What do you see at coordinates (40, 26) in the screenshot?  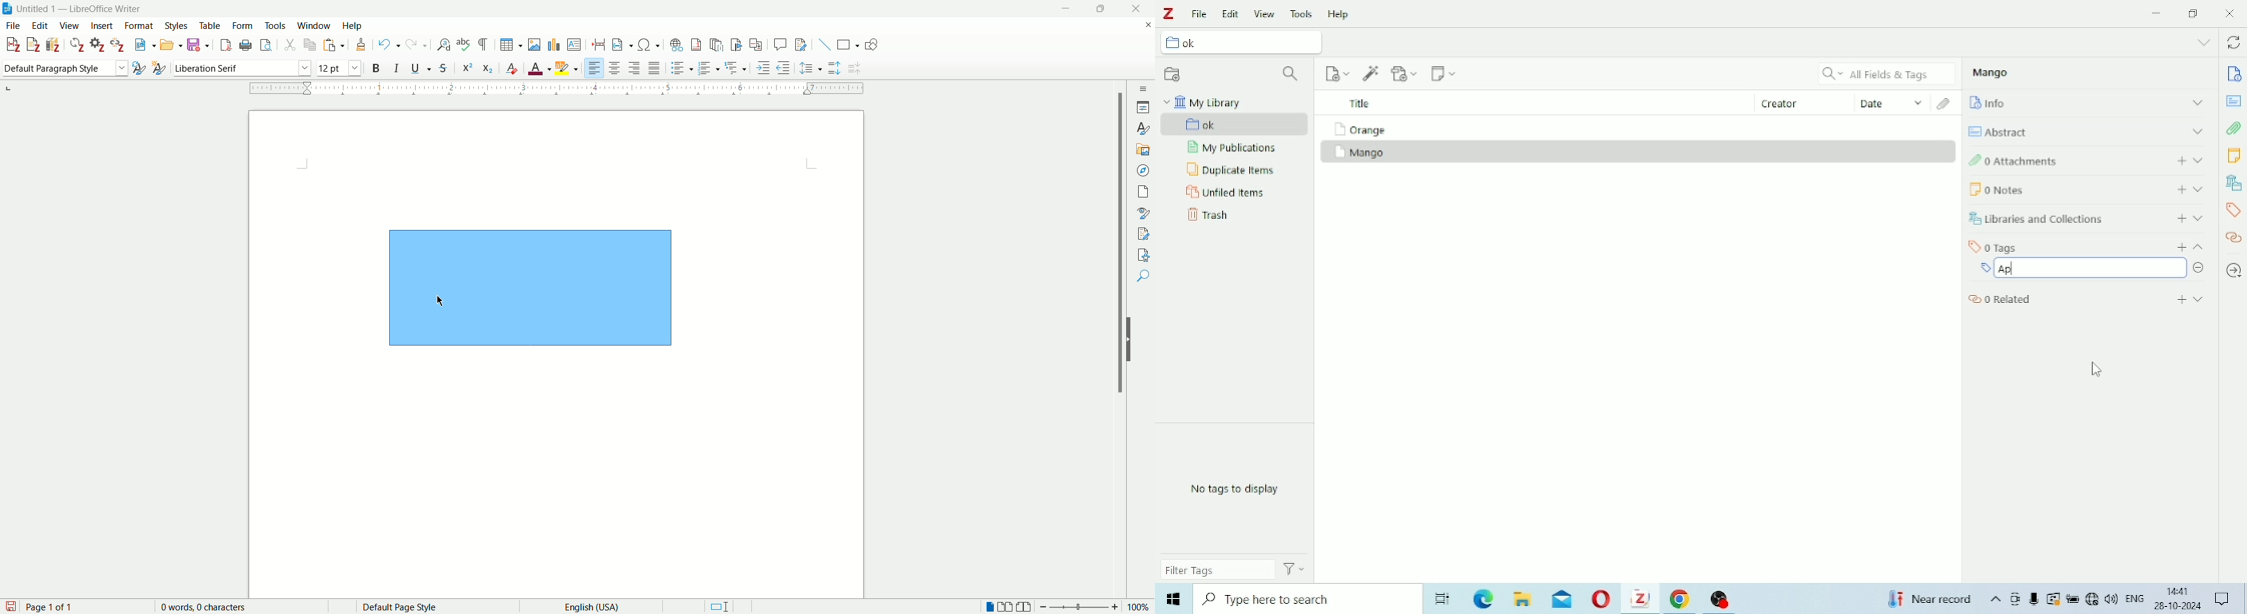 I see `edit` at bounding box center [40, 26].